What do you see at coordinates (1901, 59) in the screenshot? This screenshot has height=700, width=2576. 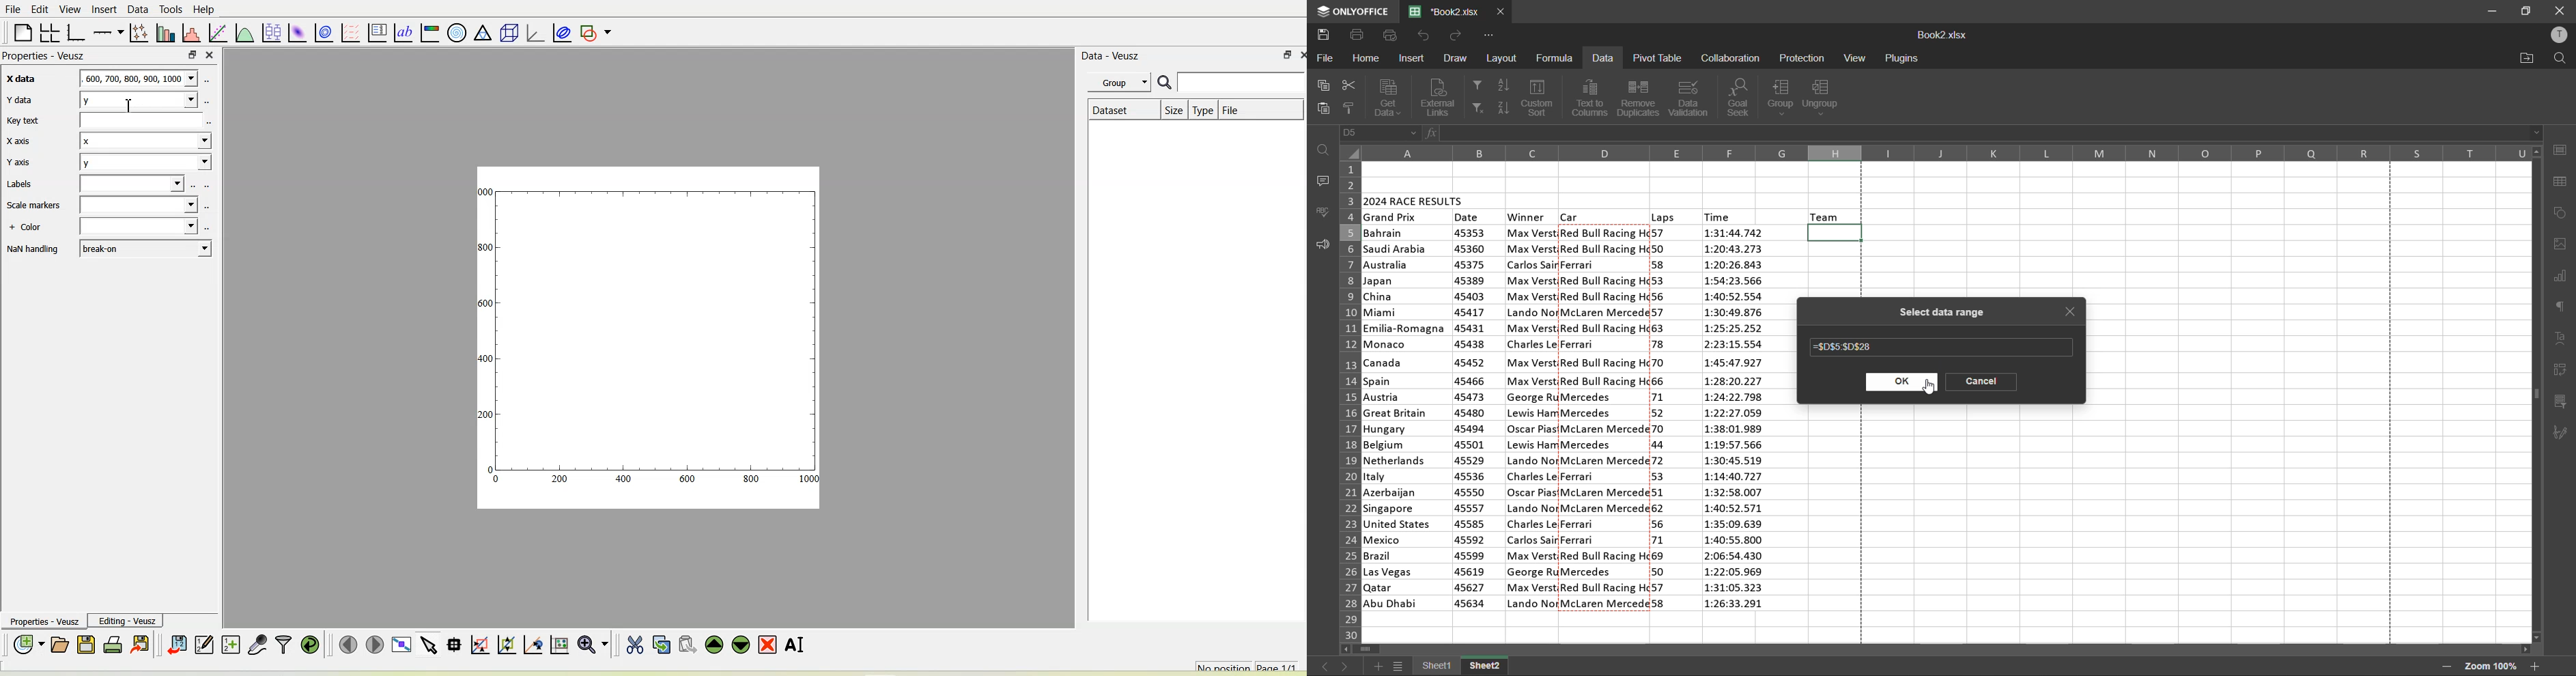 I see `plugins` at bounding box center [1901, 59].